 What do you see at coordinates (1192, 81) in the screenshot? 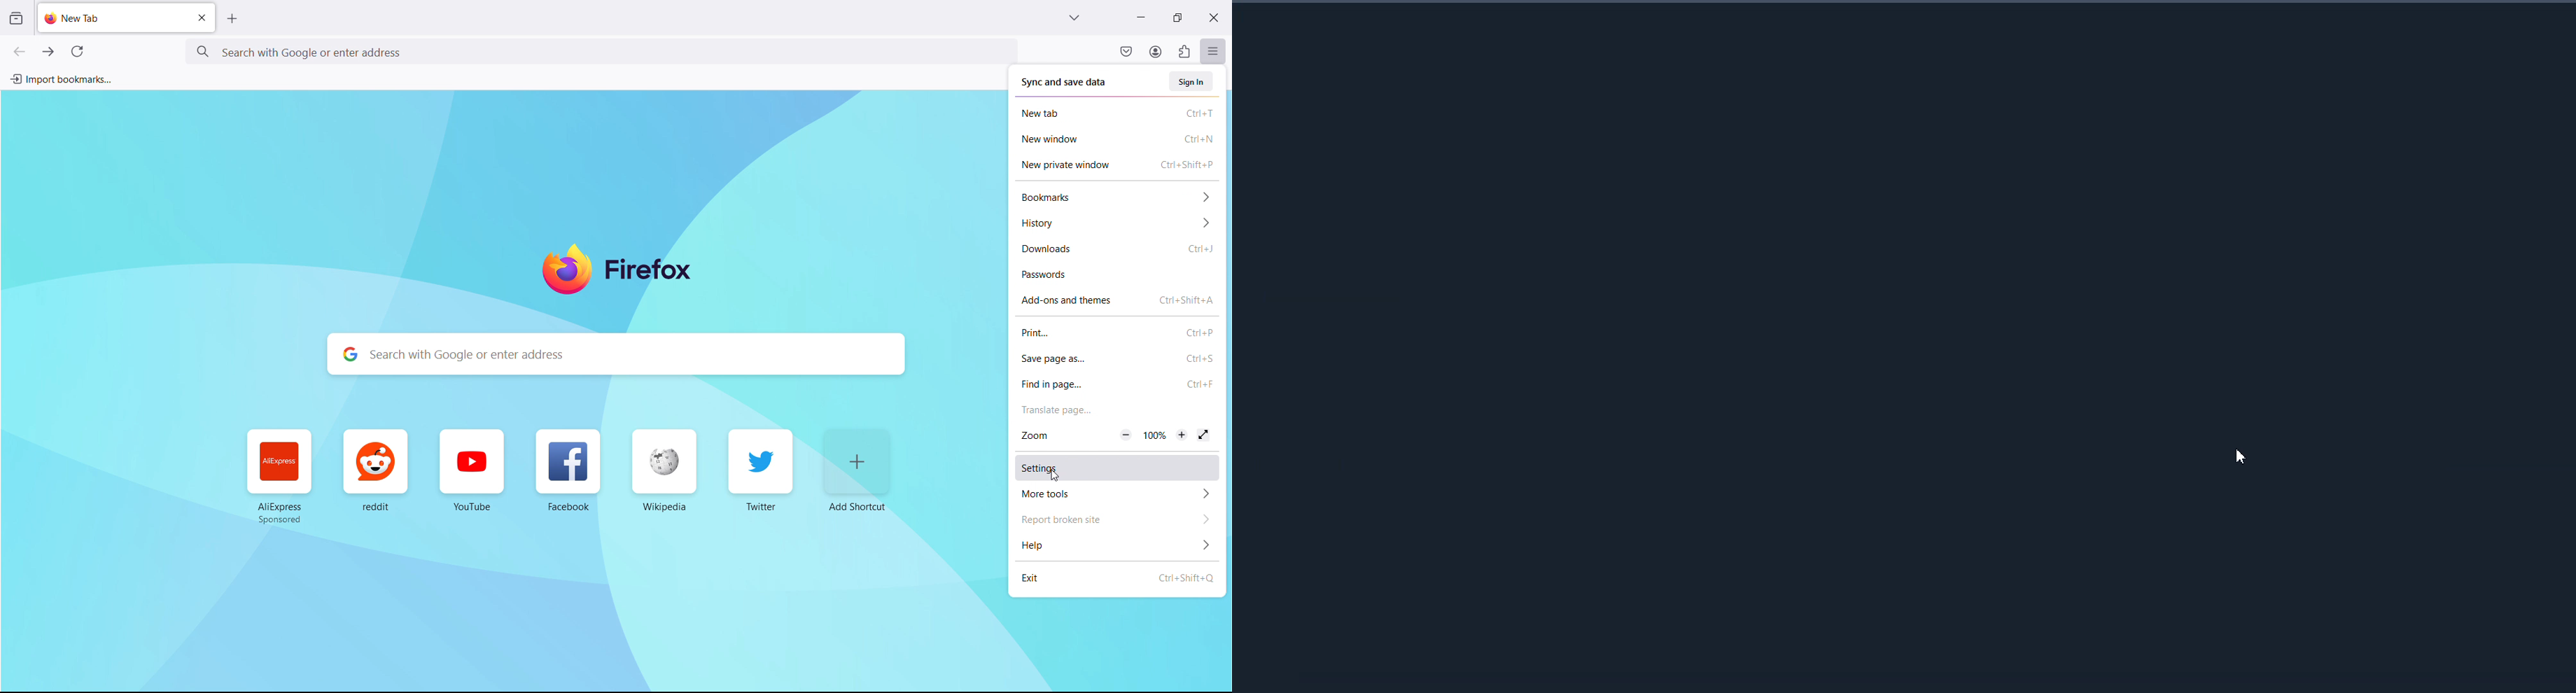
I see `sign in` at bounding box center [1192, 81].